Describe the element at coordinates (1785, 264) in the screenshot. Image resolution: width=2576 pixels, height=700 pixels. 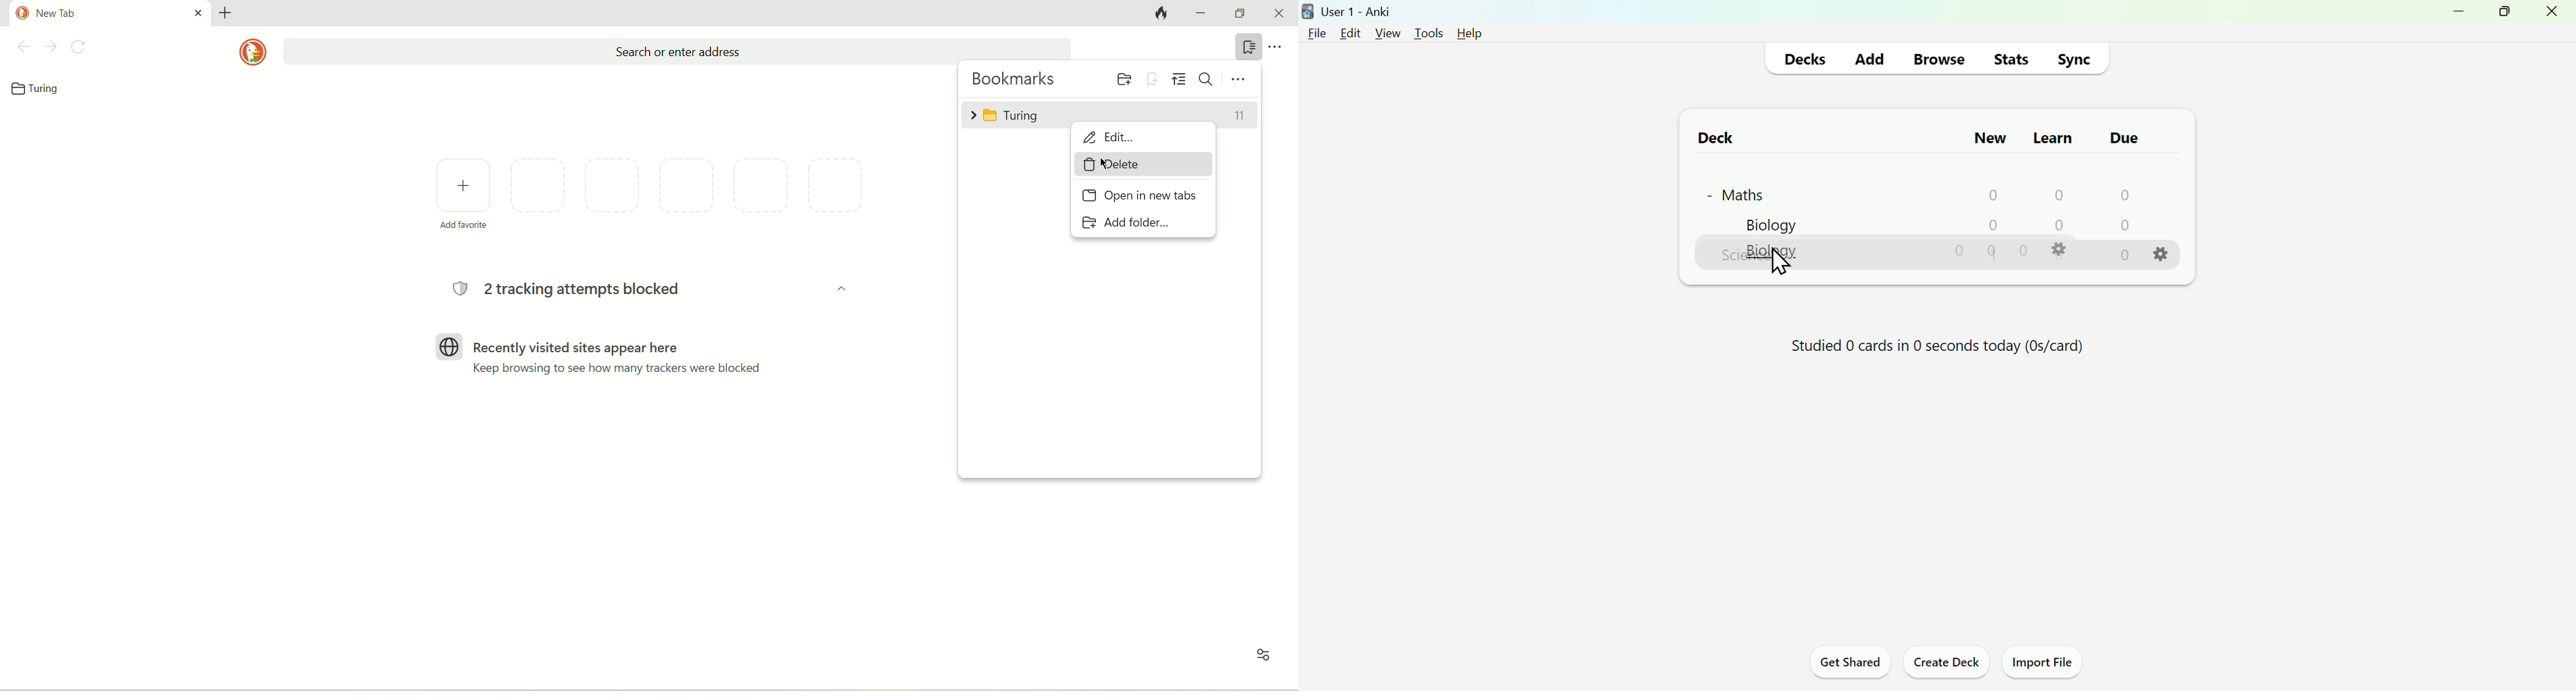
I see `Dragging Cursor` at that location.